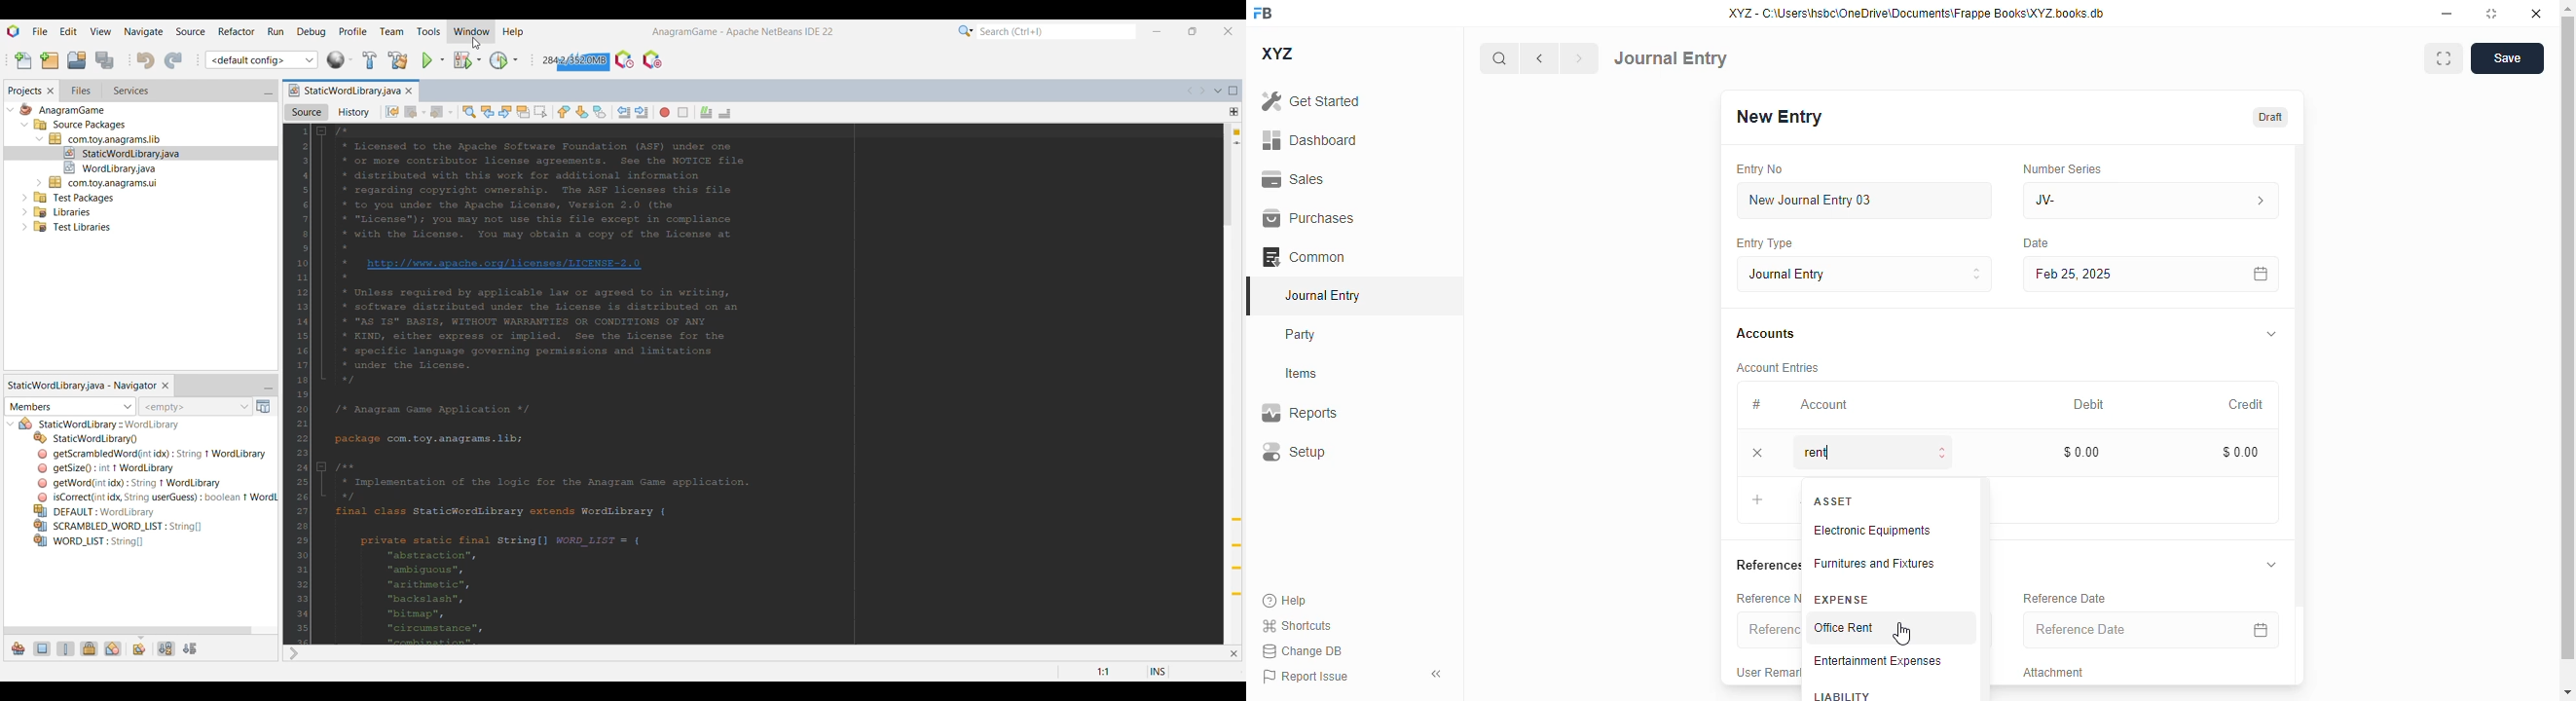 The height and width of the screenshot is (728, 2576). What do you see at coordinates (2507, 58) in the screenshot?
I see `save` at bounding box center [2507, 58].